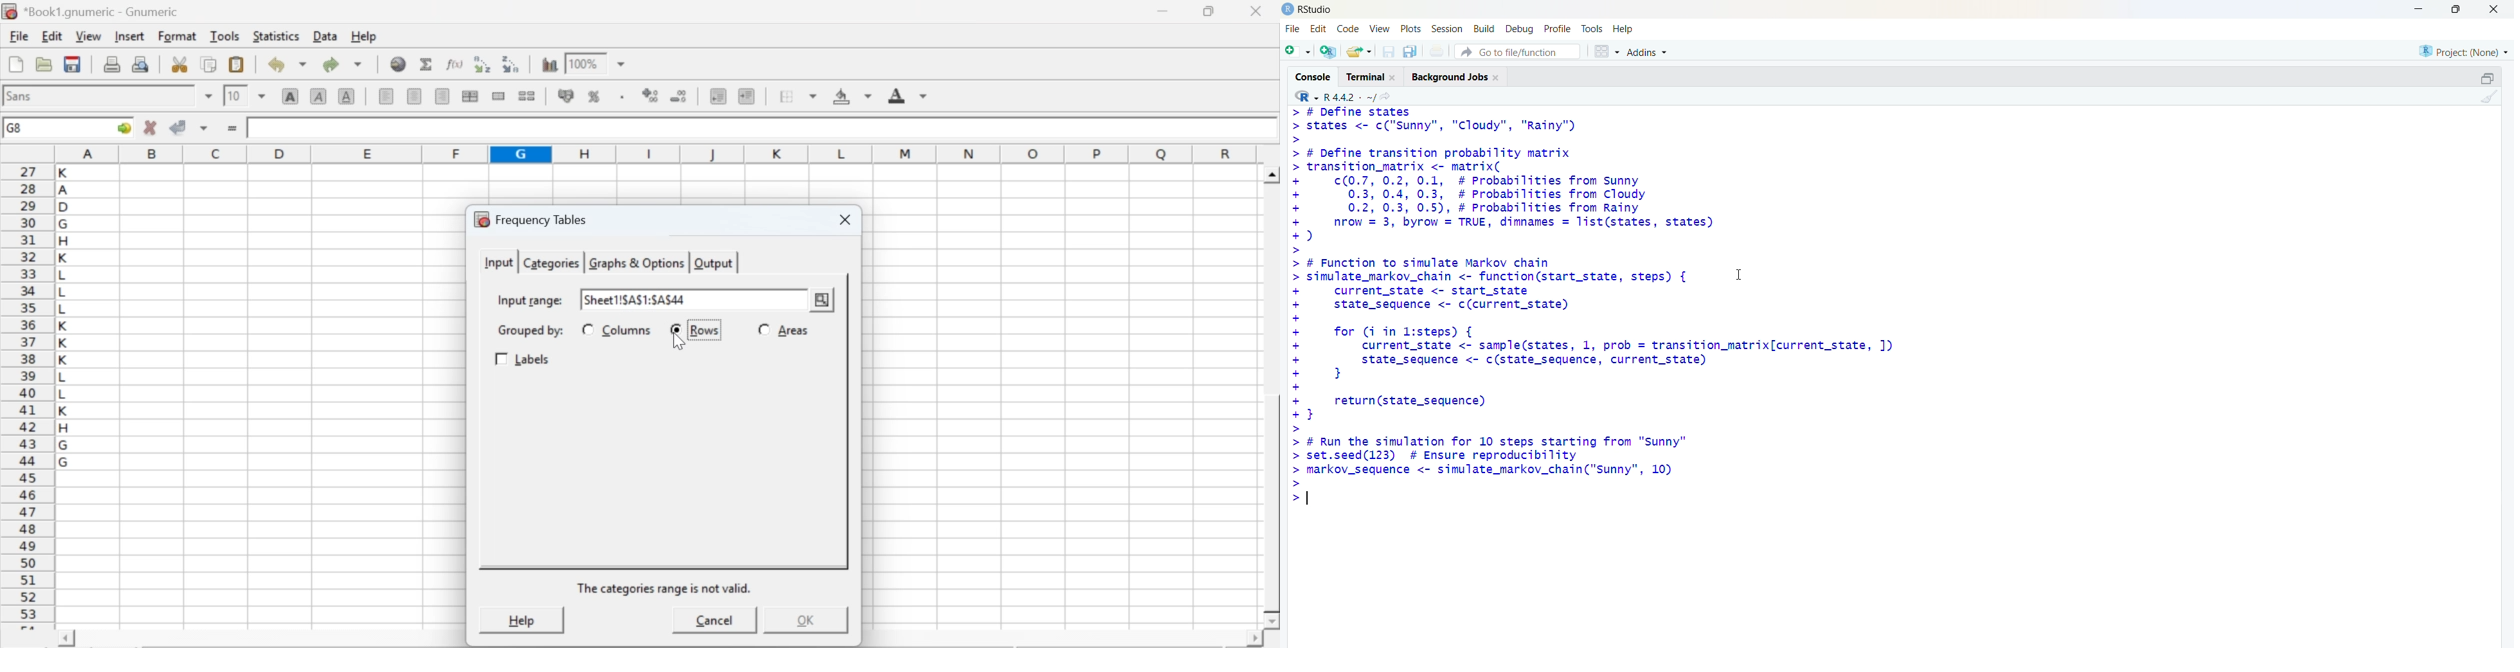  Describe the element at coordinates (1511, 180) in the screenshot. I see `> # Define states> states <- c("sunny", "Cloudy", "Rainy")>> # Define transition probability matrix> transition_matrix <- matrix(- c(0.7, 0.2, 0.1, # Probabilities from Sunny+ 0.3, 0.4, 0.3, # Probabilities from Cloudy+ 0.2, 0.3, 0.5), # Probabilities from Rainy- nrow = 3, byrow = TRUE, dimnames = list(states, states)+)>-` at that location.